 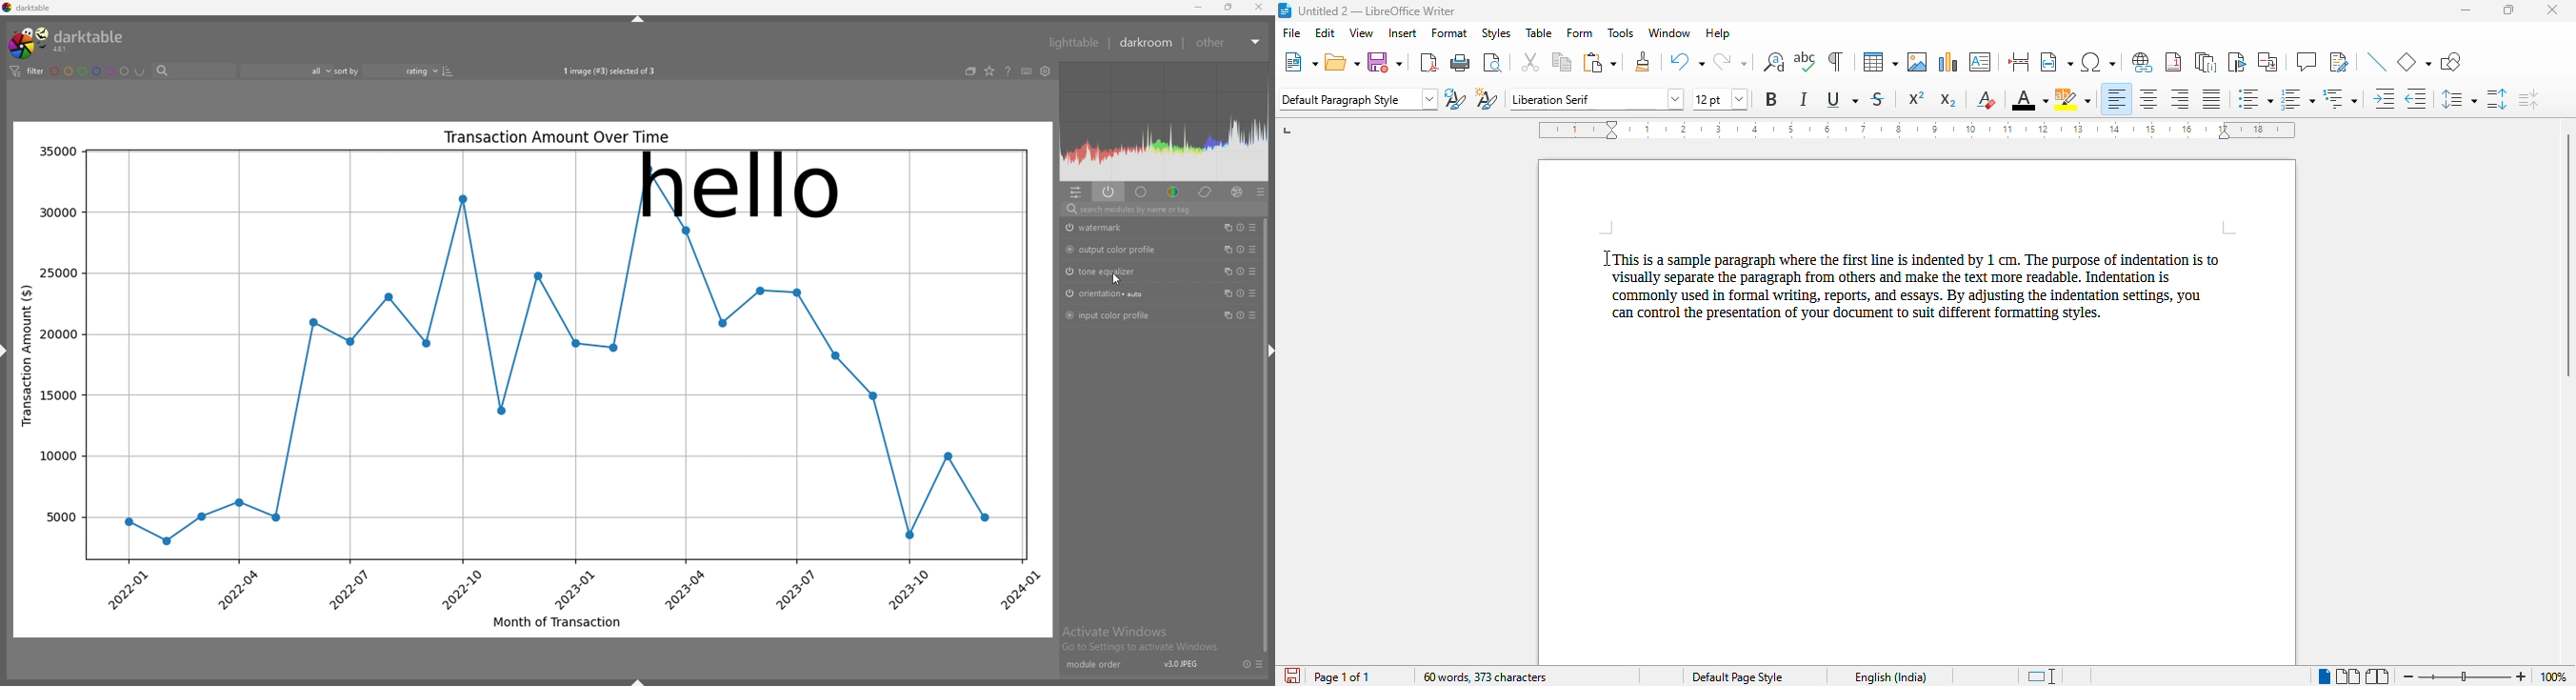 I want to click on Activate Windows, so click(x=1116, y=631).